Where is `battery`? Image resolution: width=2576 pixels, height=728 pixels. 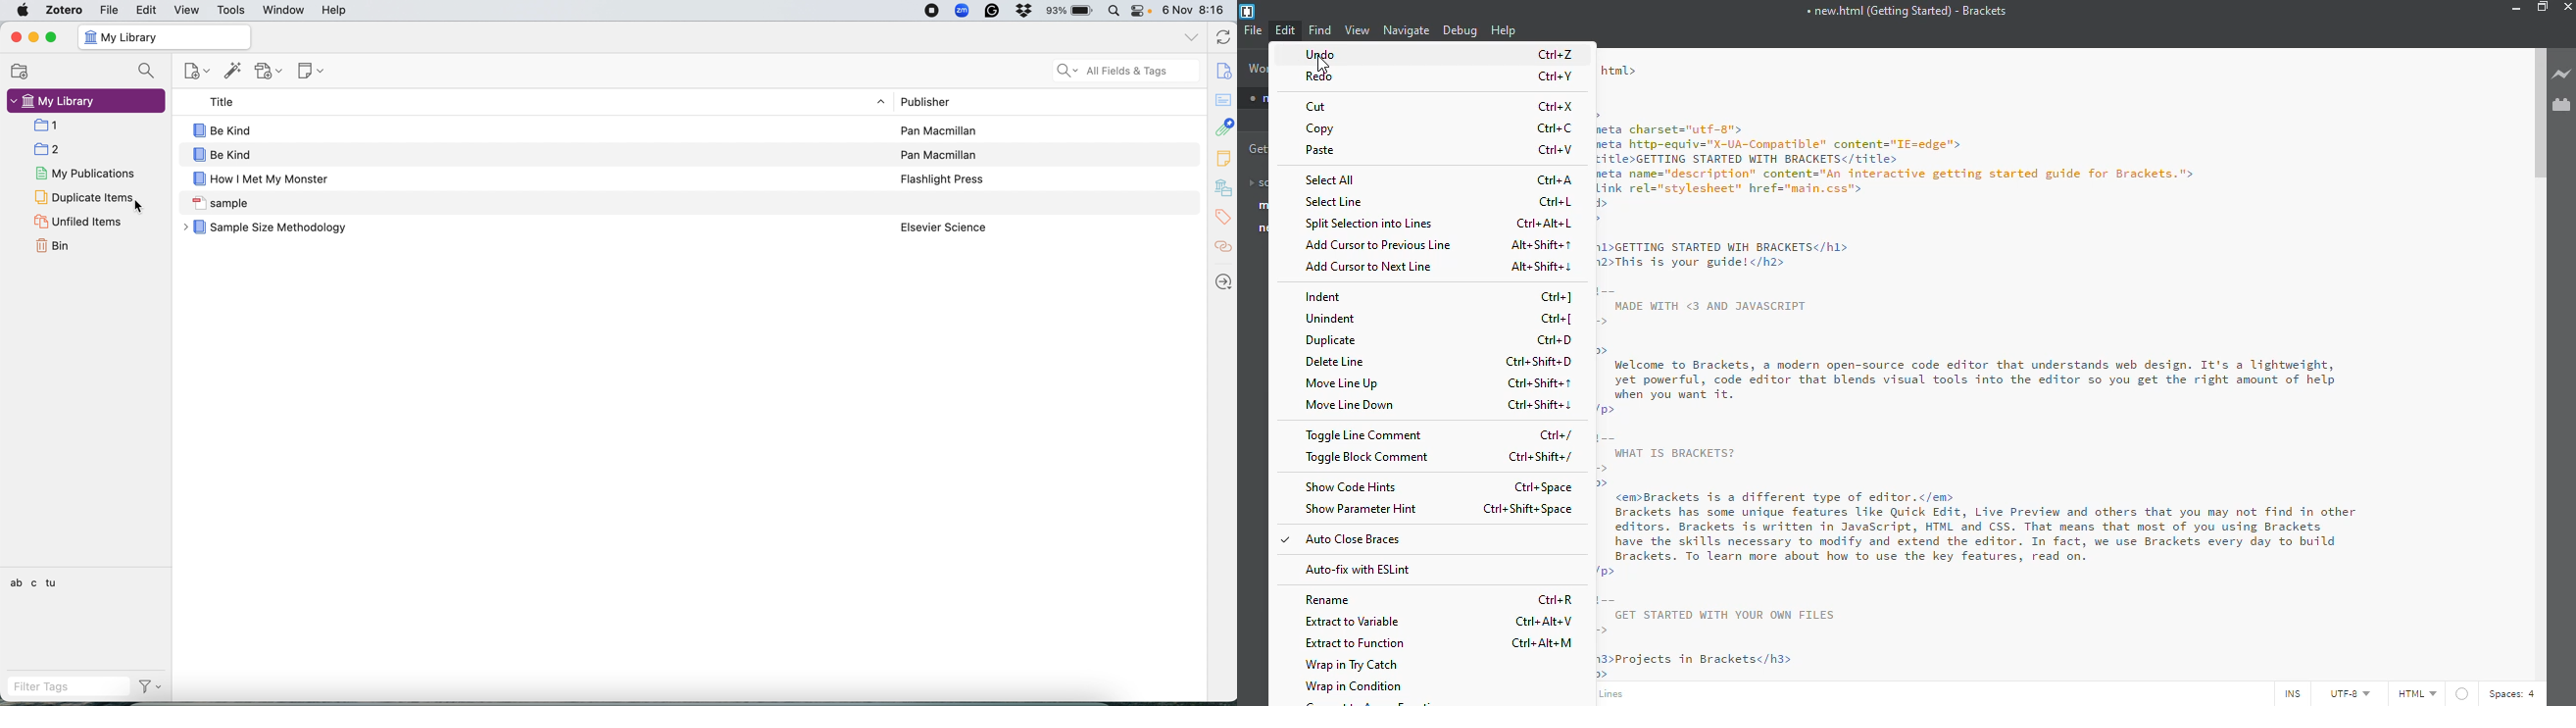 battery is located at coordinates (1072, 11).